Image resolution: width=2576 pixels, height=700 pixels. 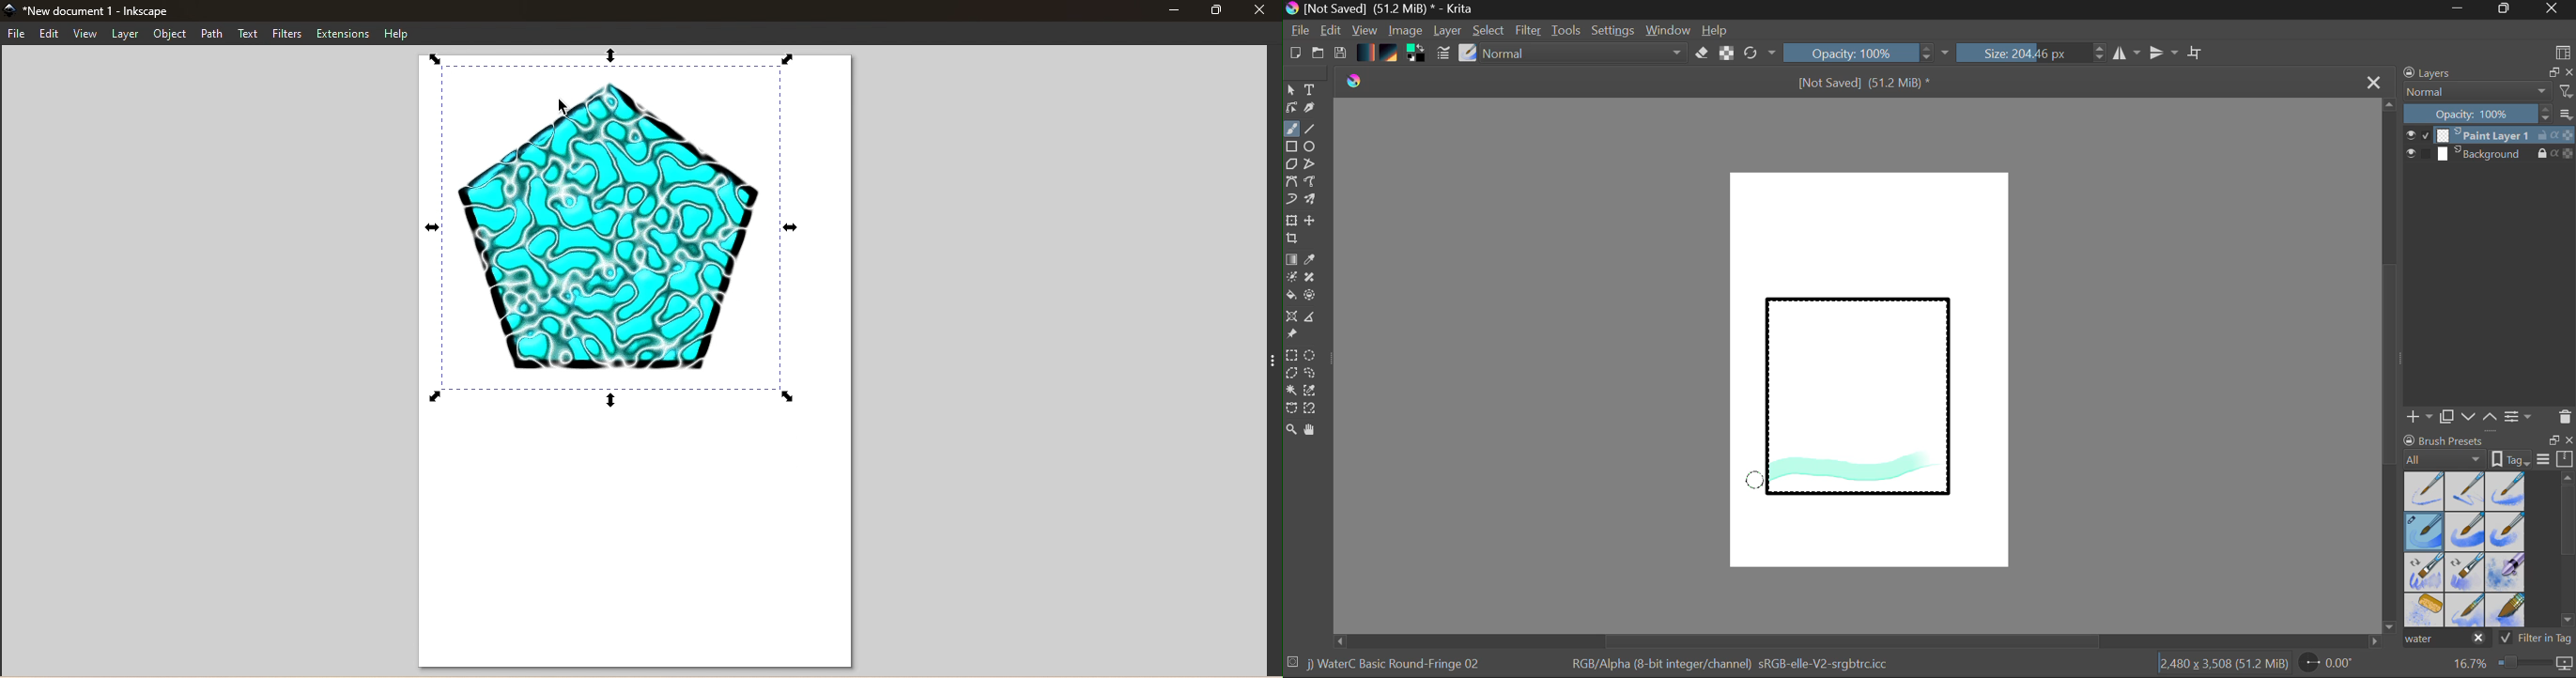 What do you see at coordinates (2491, 416) in the screenshot?
I see `Move Layer Up` at bounding box center [2491, 416].